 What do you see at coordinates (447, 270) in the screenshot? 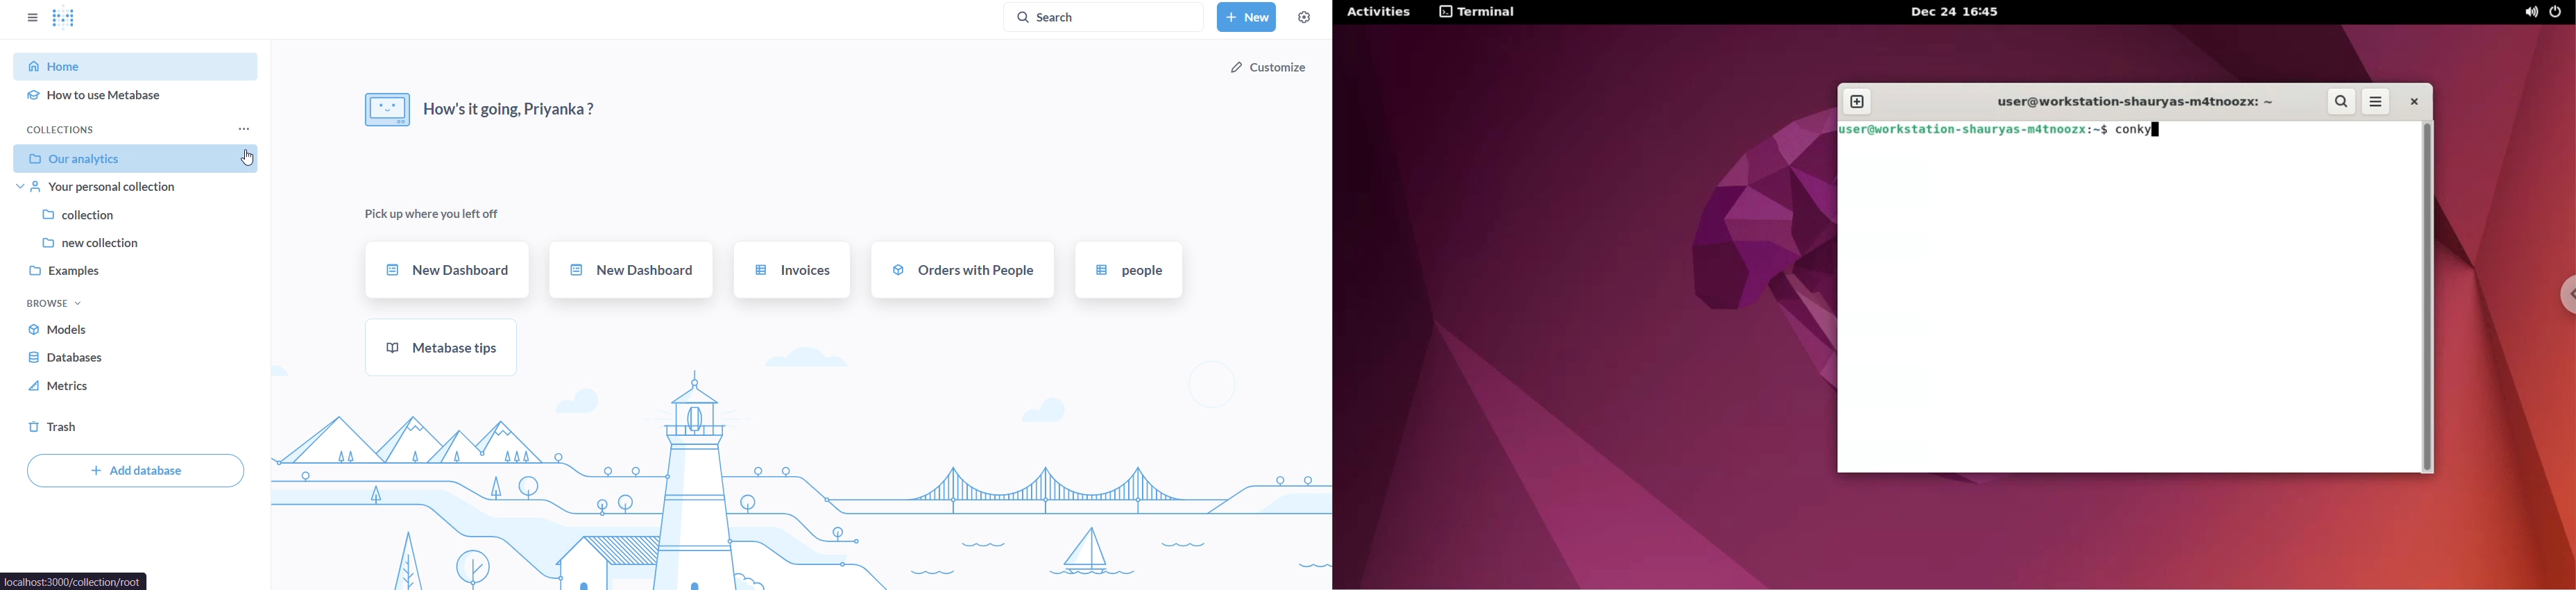
I see `new dashboard` at bounding box center [447, 270].